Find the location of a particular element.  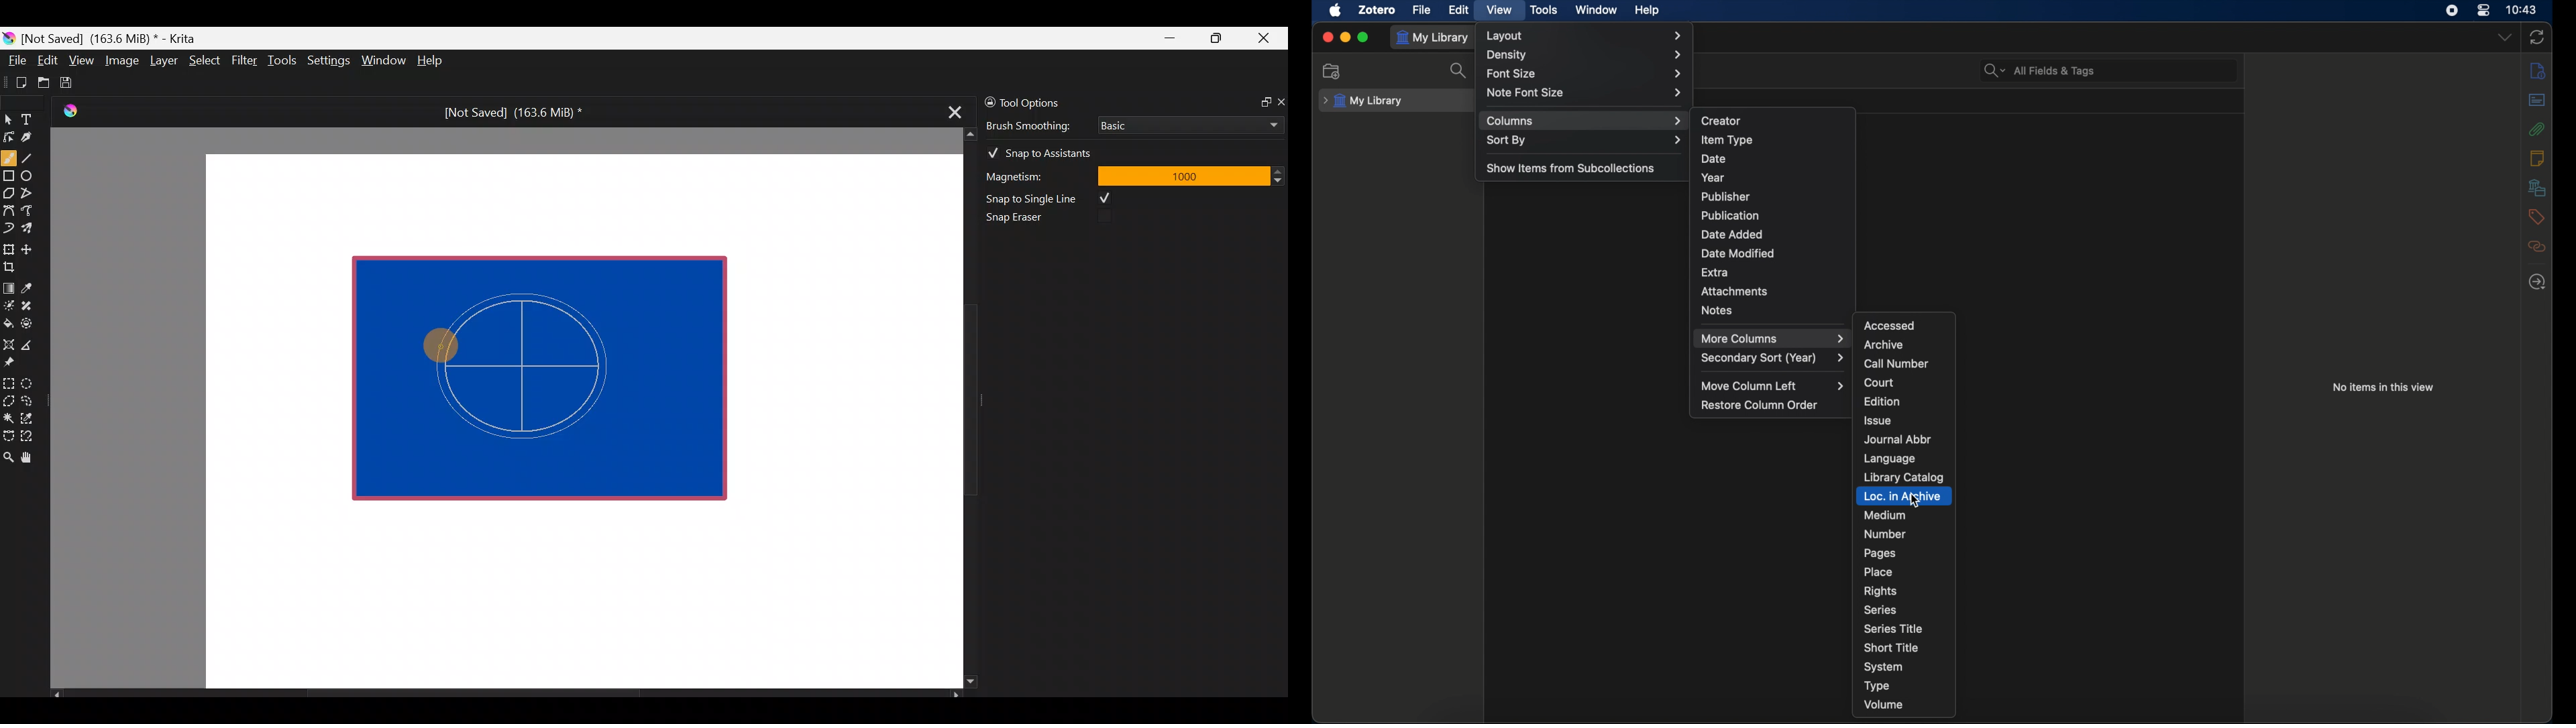

Reference images tool is located at coordinates (13, 361).